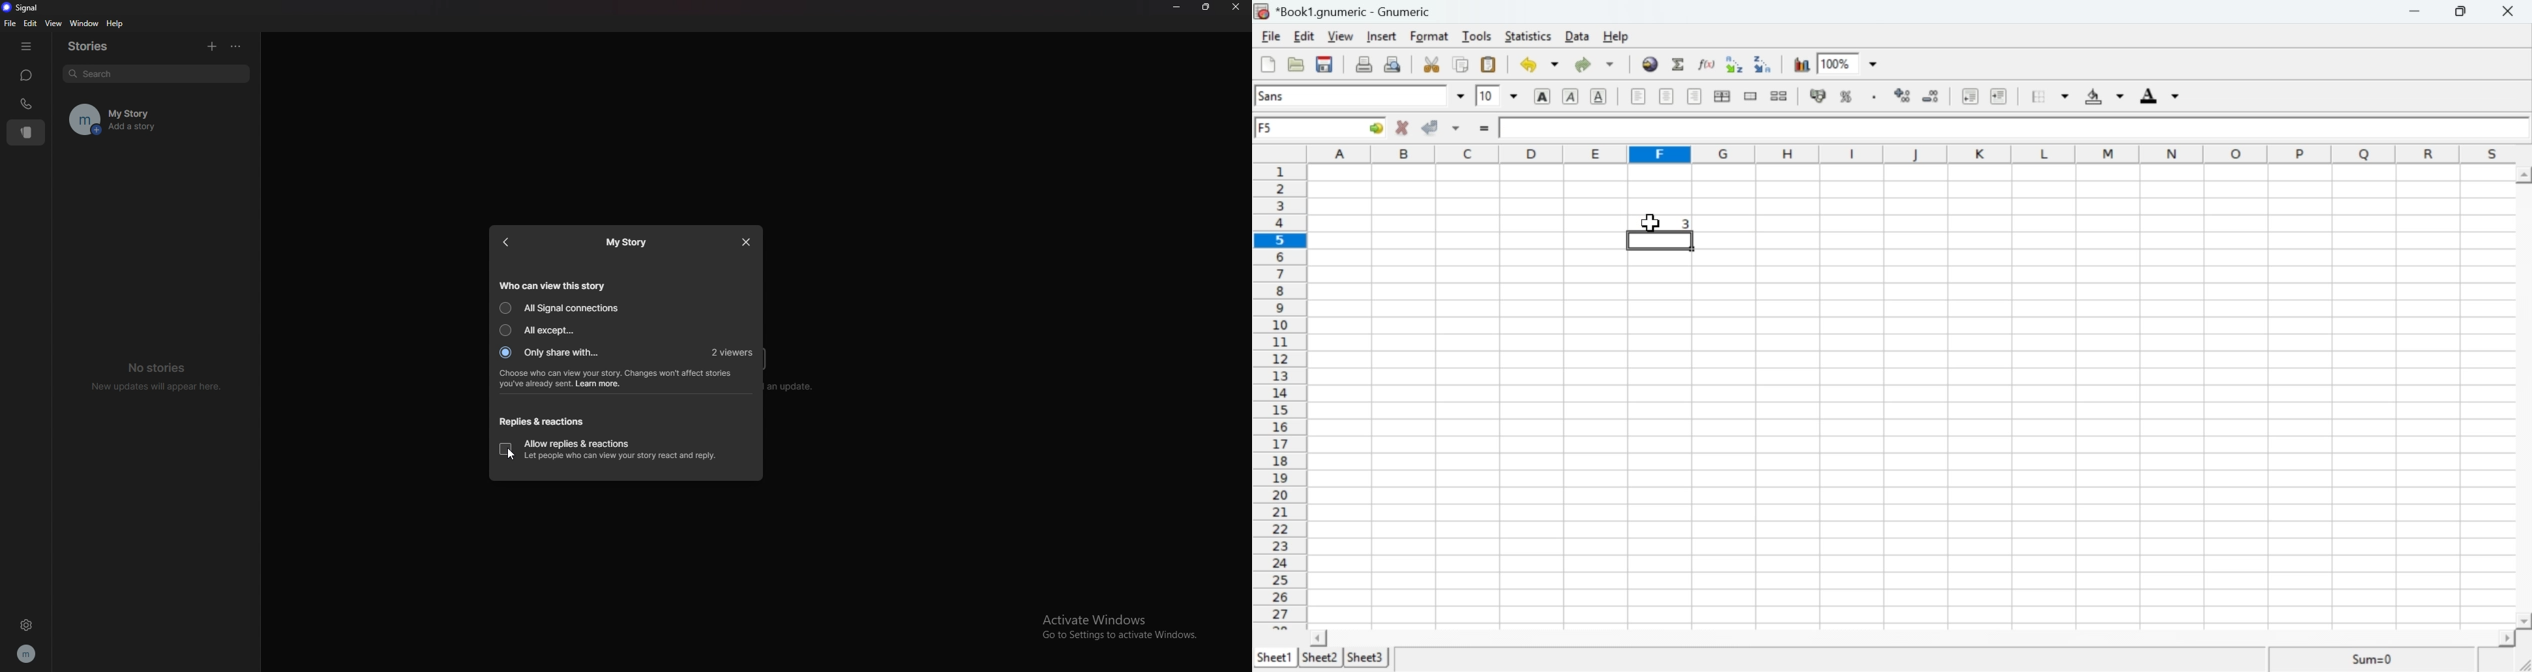 The width and height of the screenshot is (2548, 672). I want to click on scroll bar, so click(1921, 638).